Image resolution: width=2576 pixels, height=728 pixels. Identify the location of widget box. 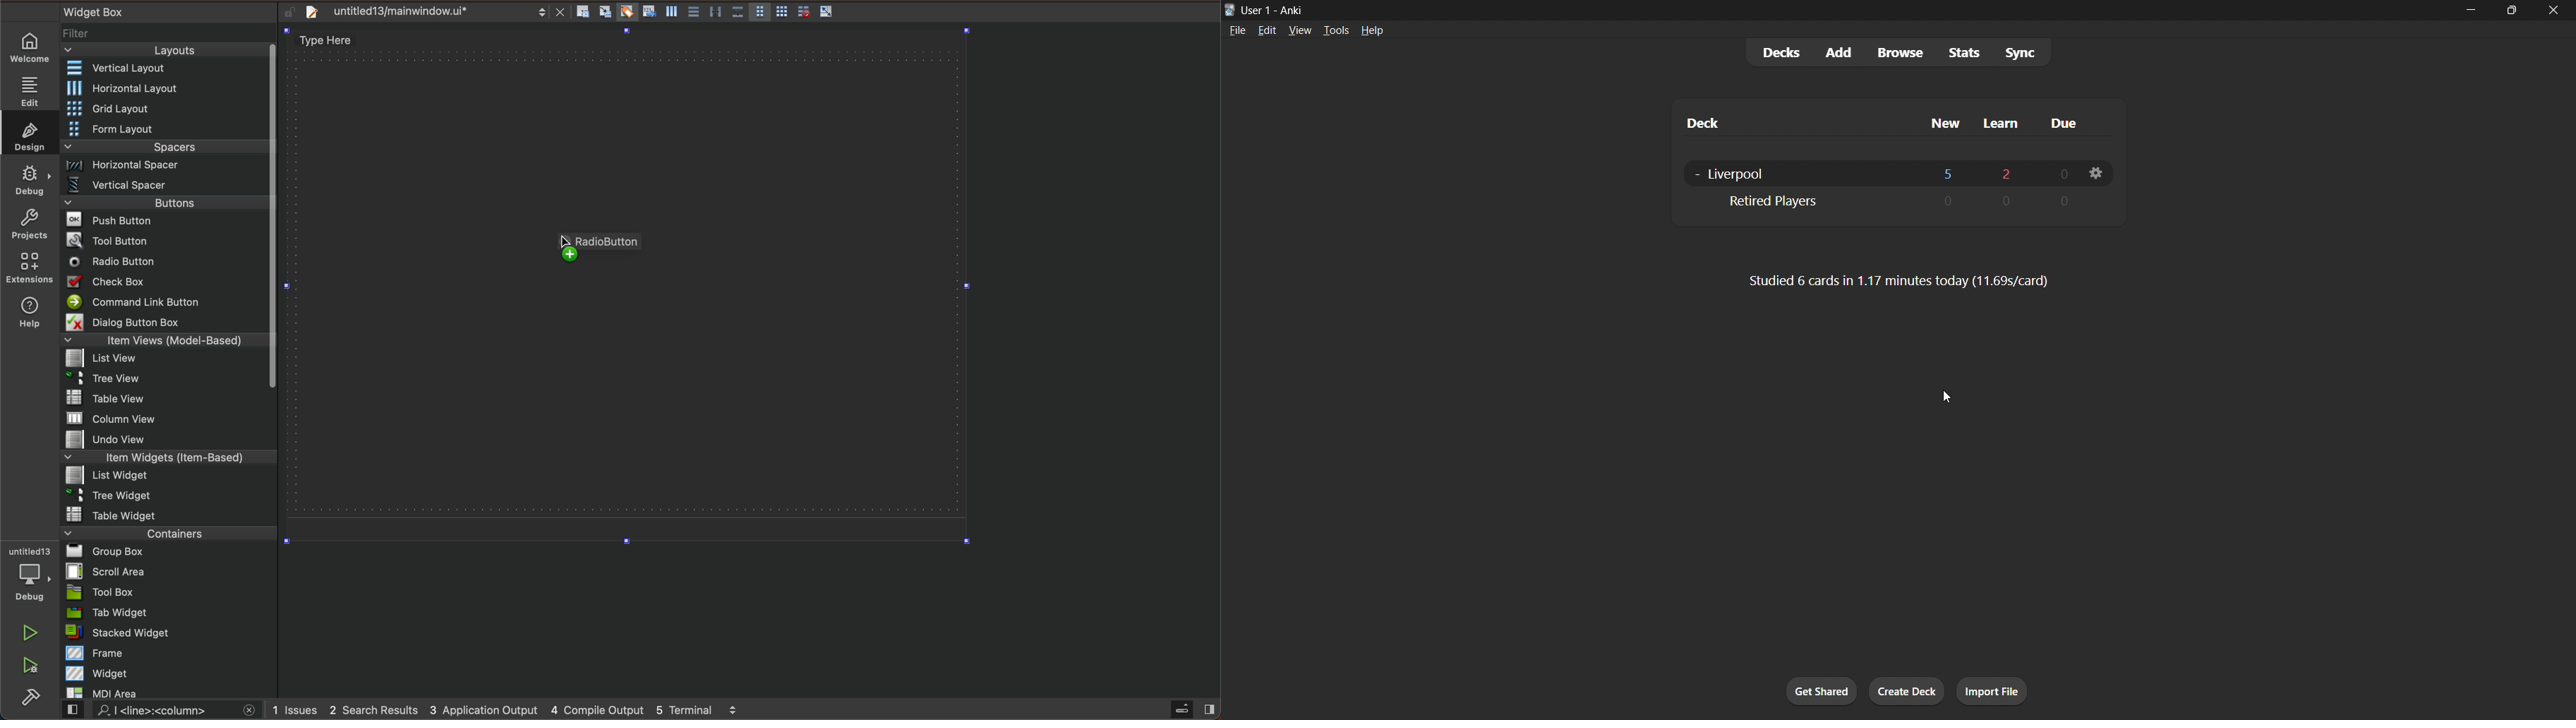
(155, 11).